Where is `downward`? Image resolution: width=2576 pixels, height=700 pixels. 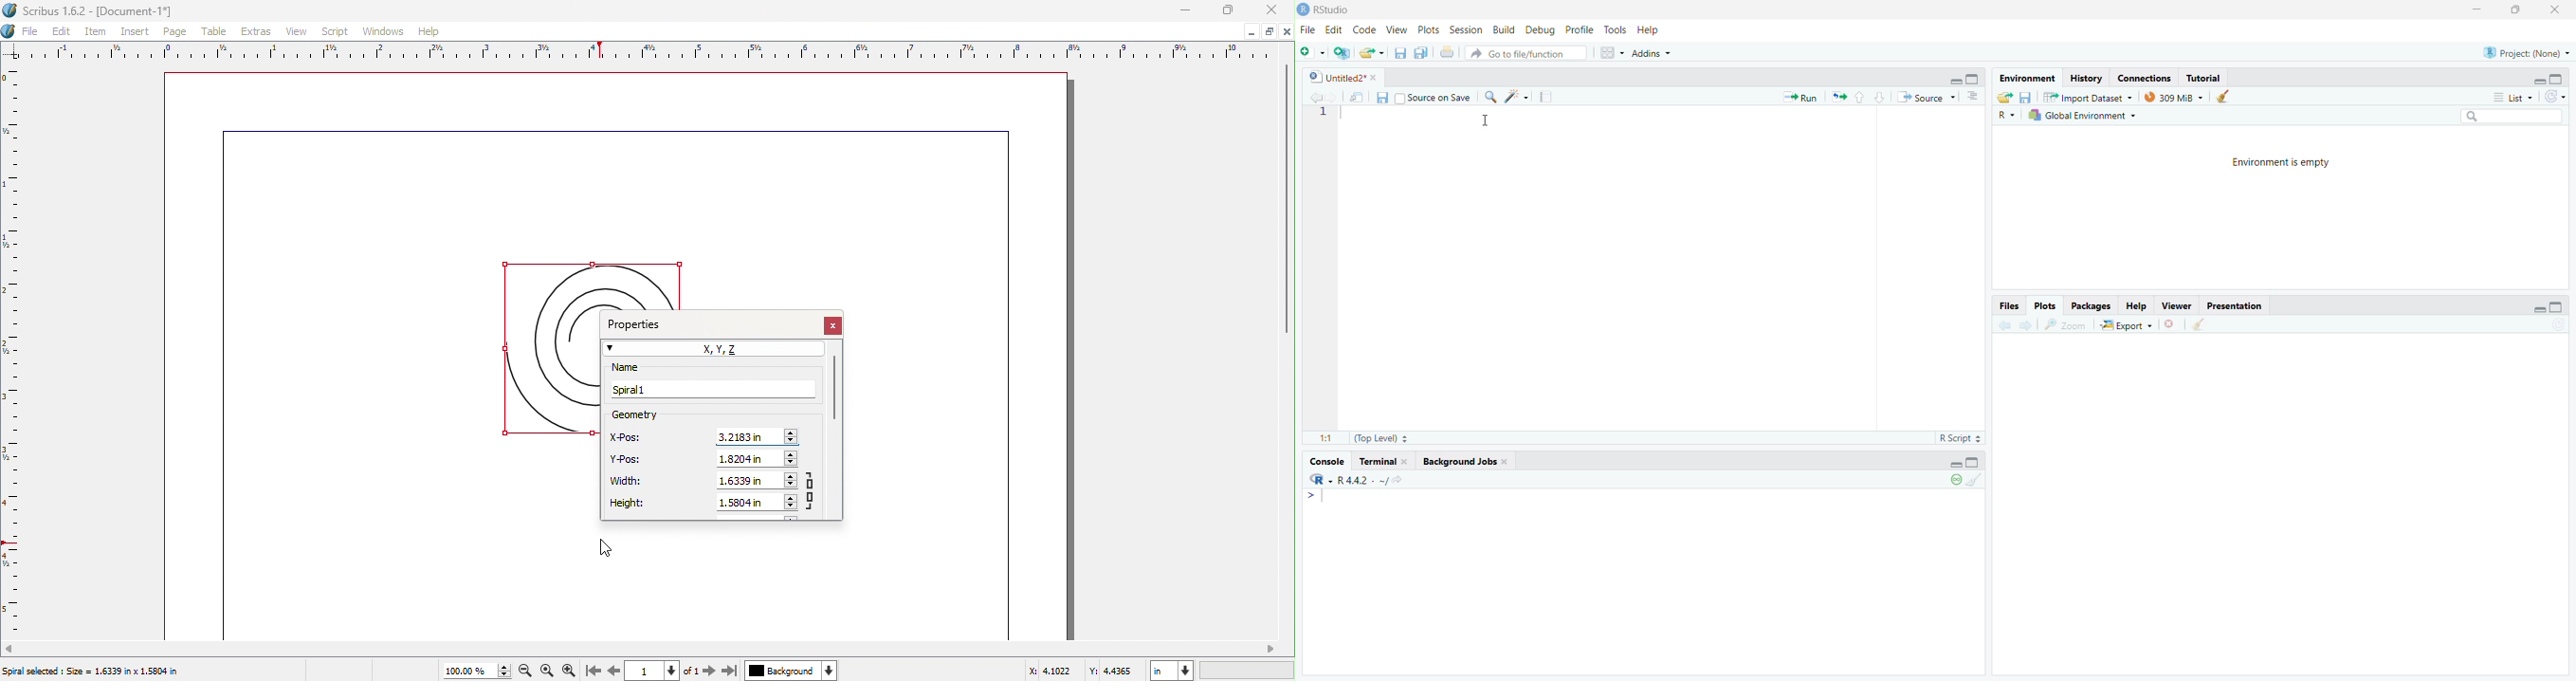
downward is located at coordinates (1881, 97).